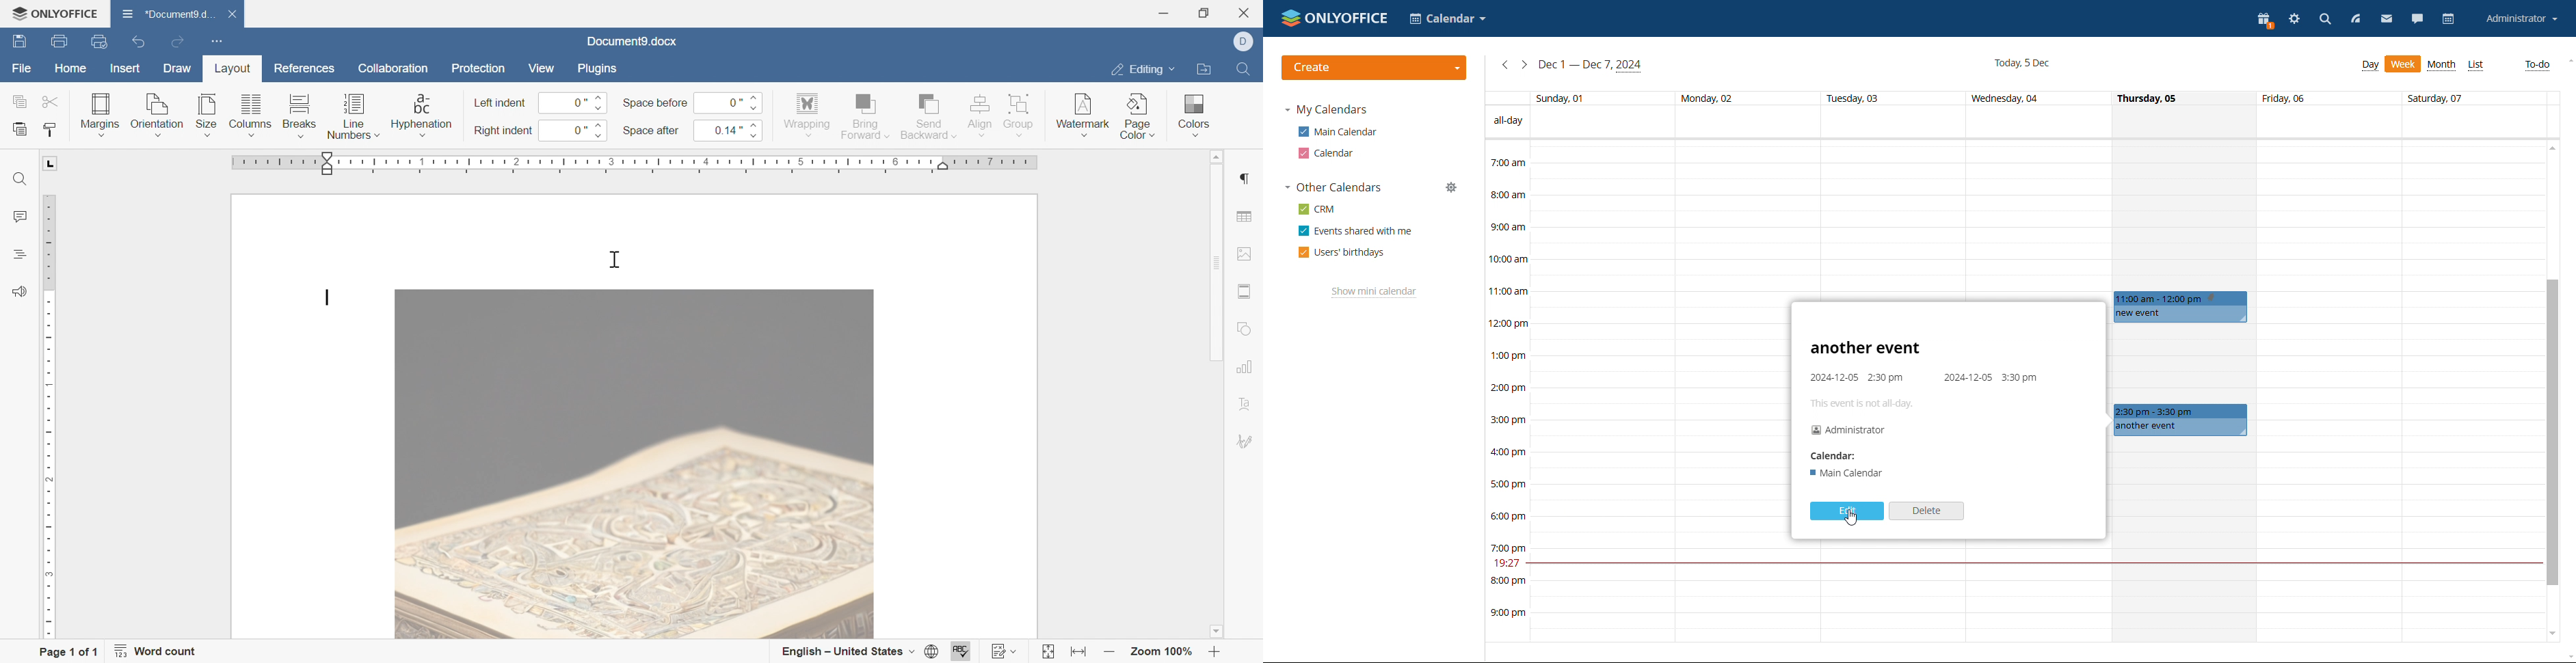 Image resolution: width=2576 pixels, height=672 pixels. I want to click on bring forward, so click(864, 114).